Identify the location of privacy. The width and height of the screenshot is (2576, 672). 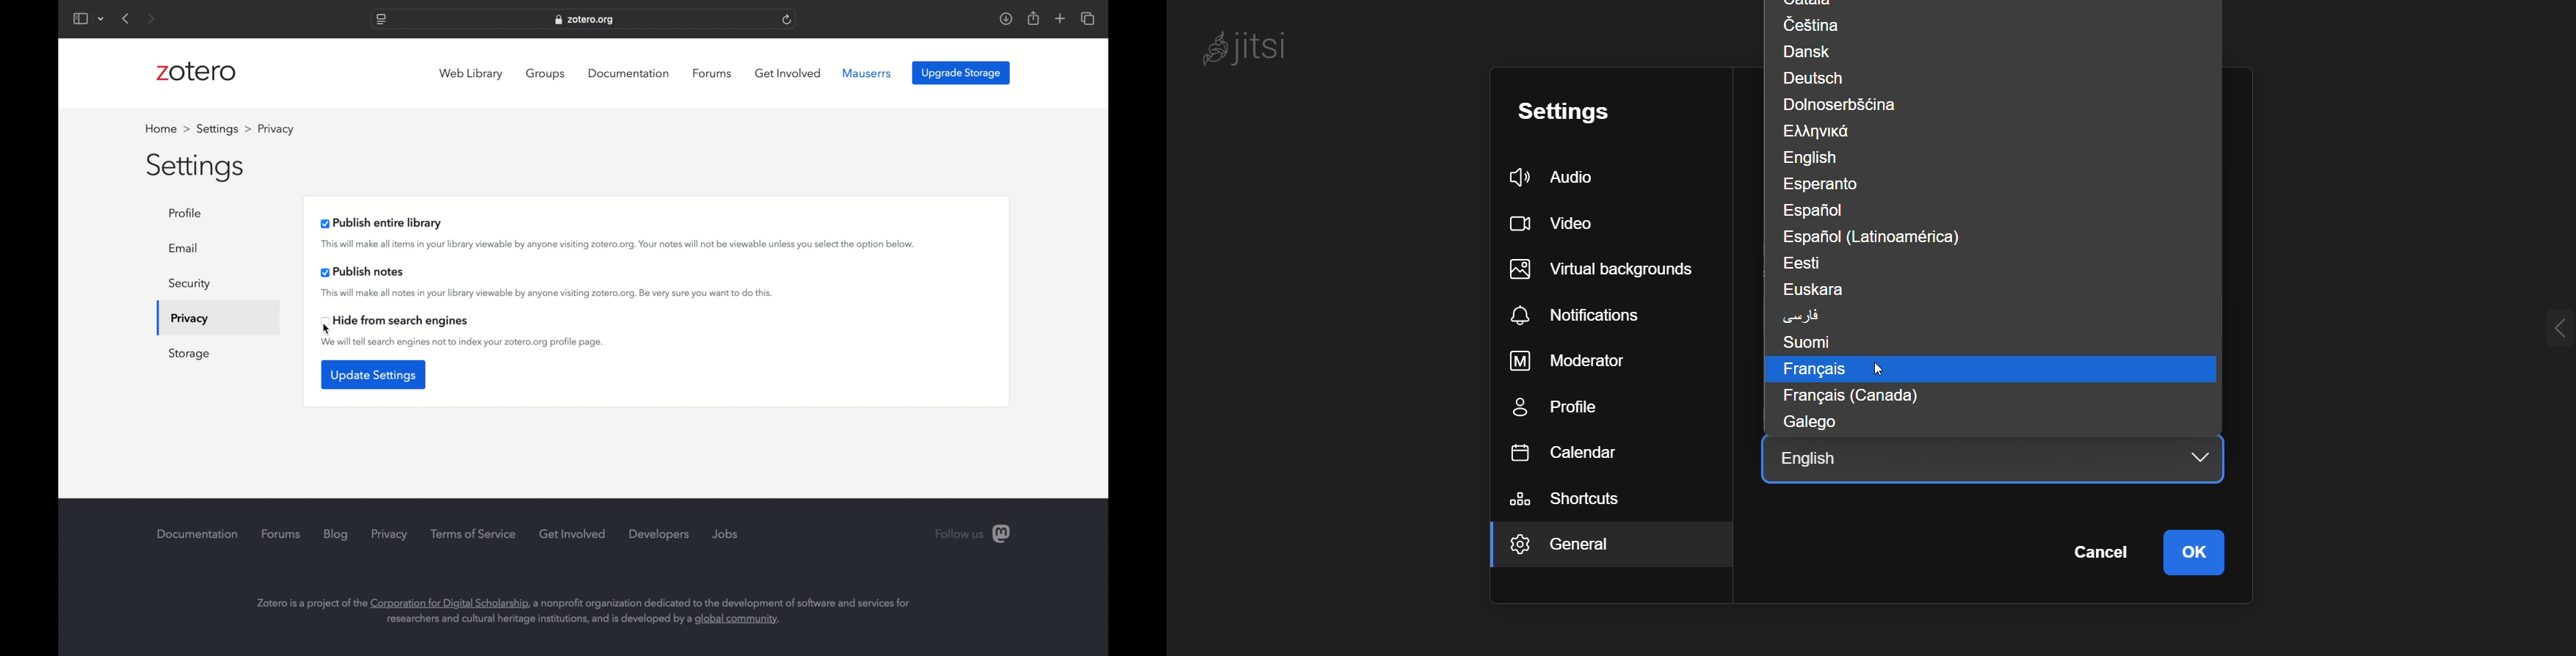
(188, 319).